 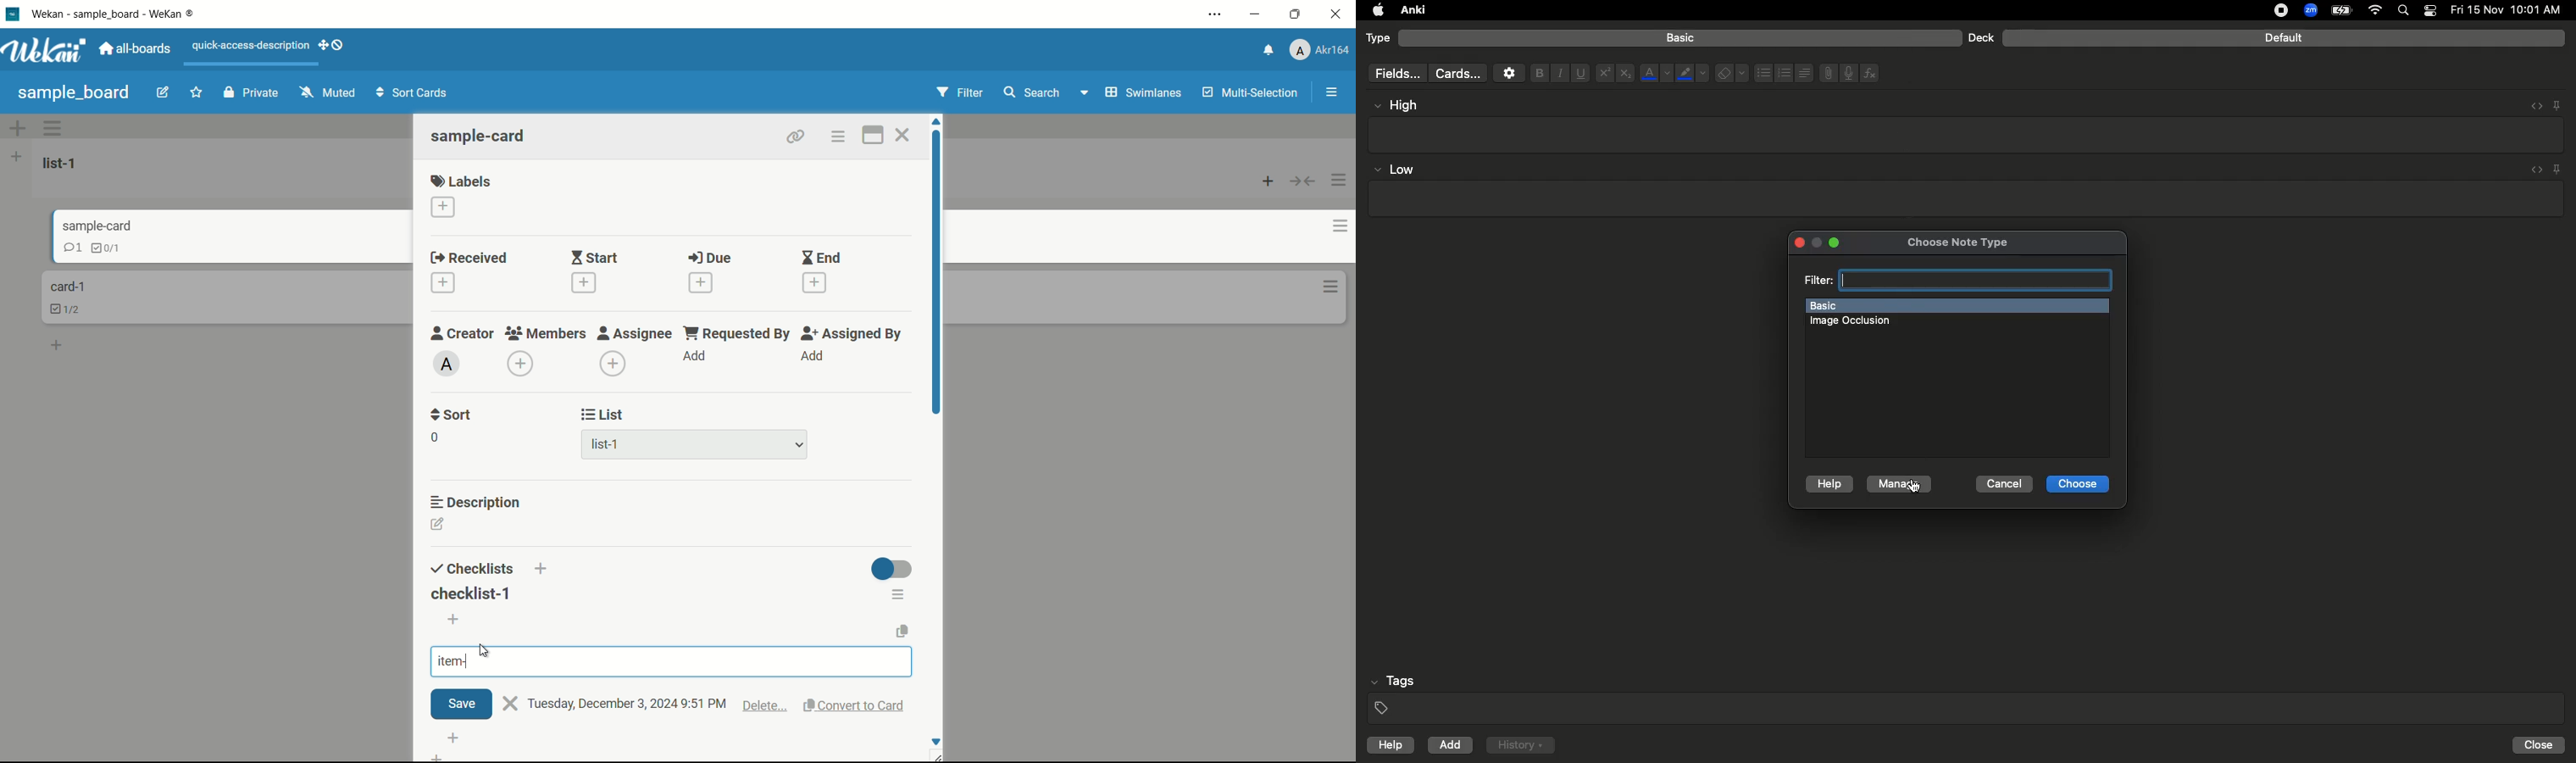 I want to click on Fields, so click(x=1394, y=73).